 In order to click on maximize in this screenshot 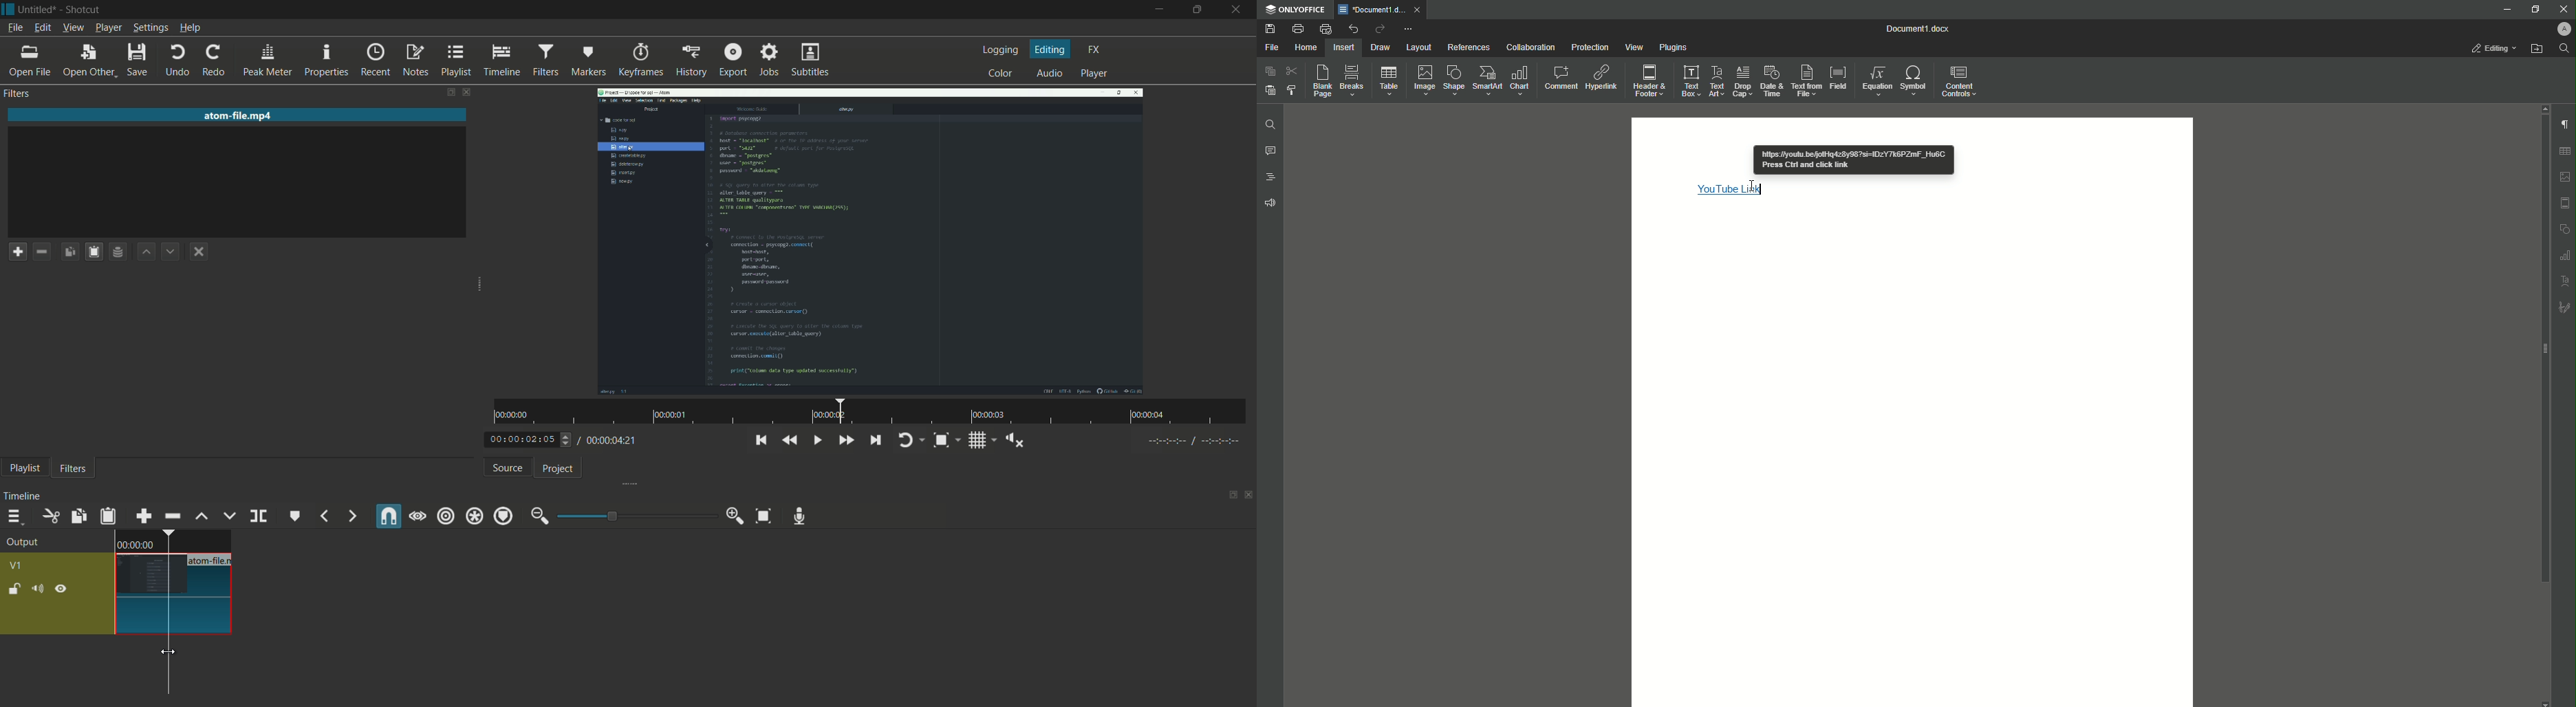, I will do `click(1199, 10)`.